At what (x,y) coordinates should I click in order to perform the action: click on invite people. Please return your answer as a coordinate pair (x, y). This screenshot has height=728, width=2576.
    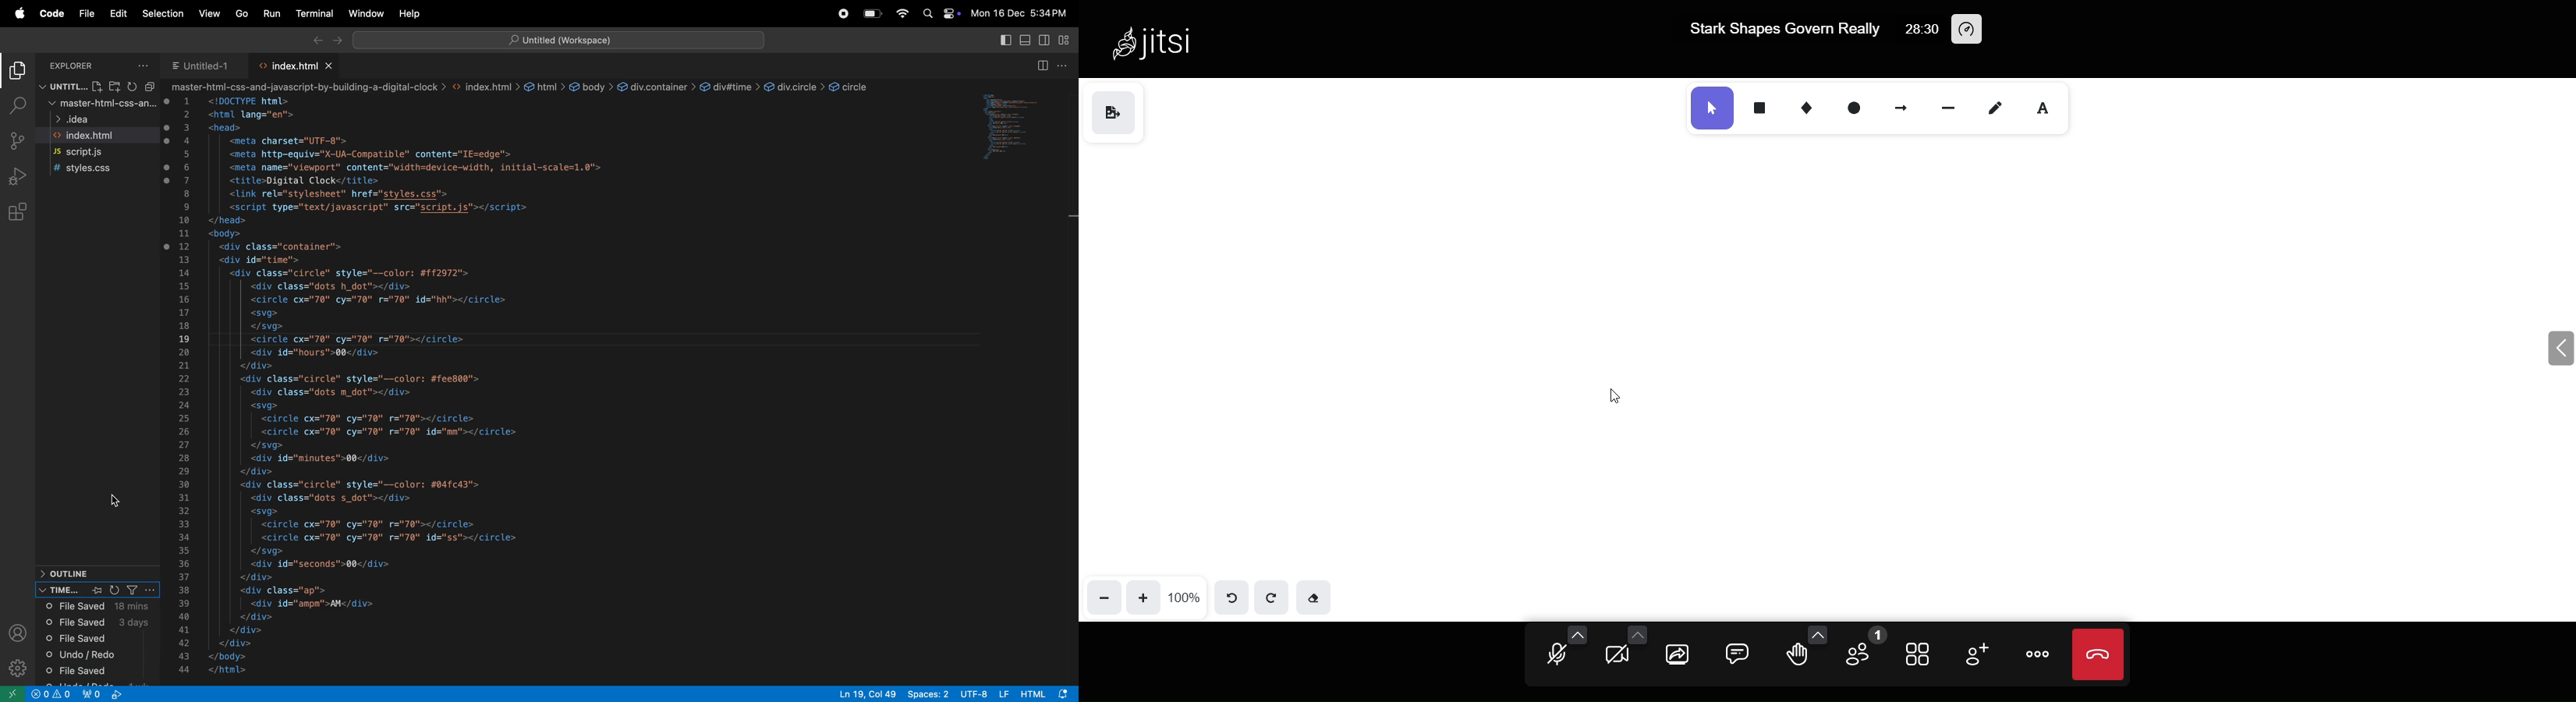
    Looking at the image, I should click on (1977, 654).